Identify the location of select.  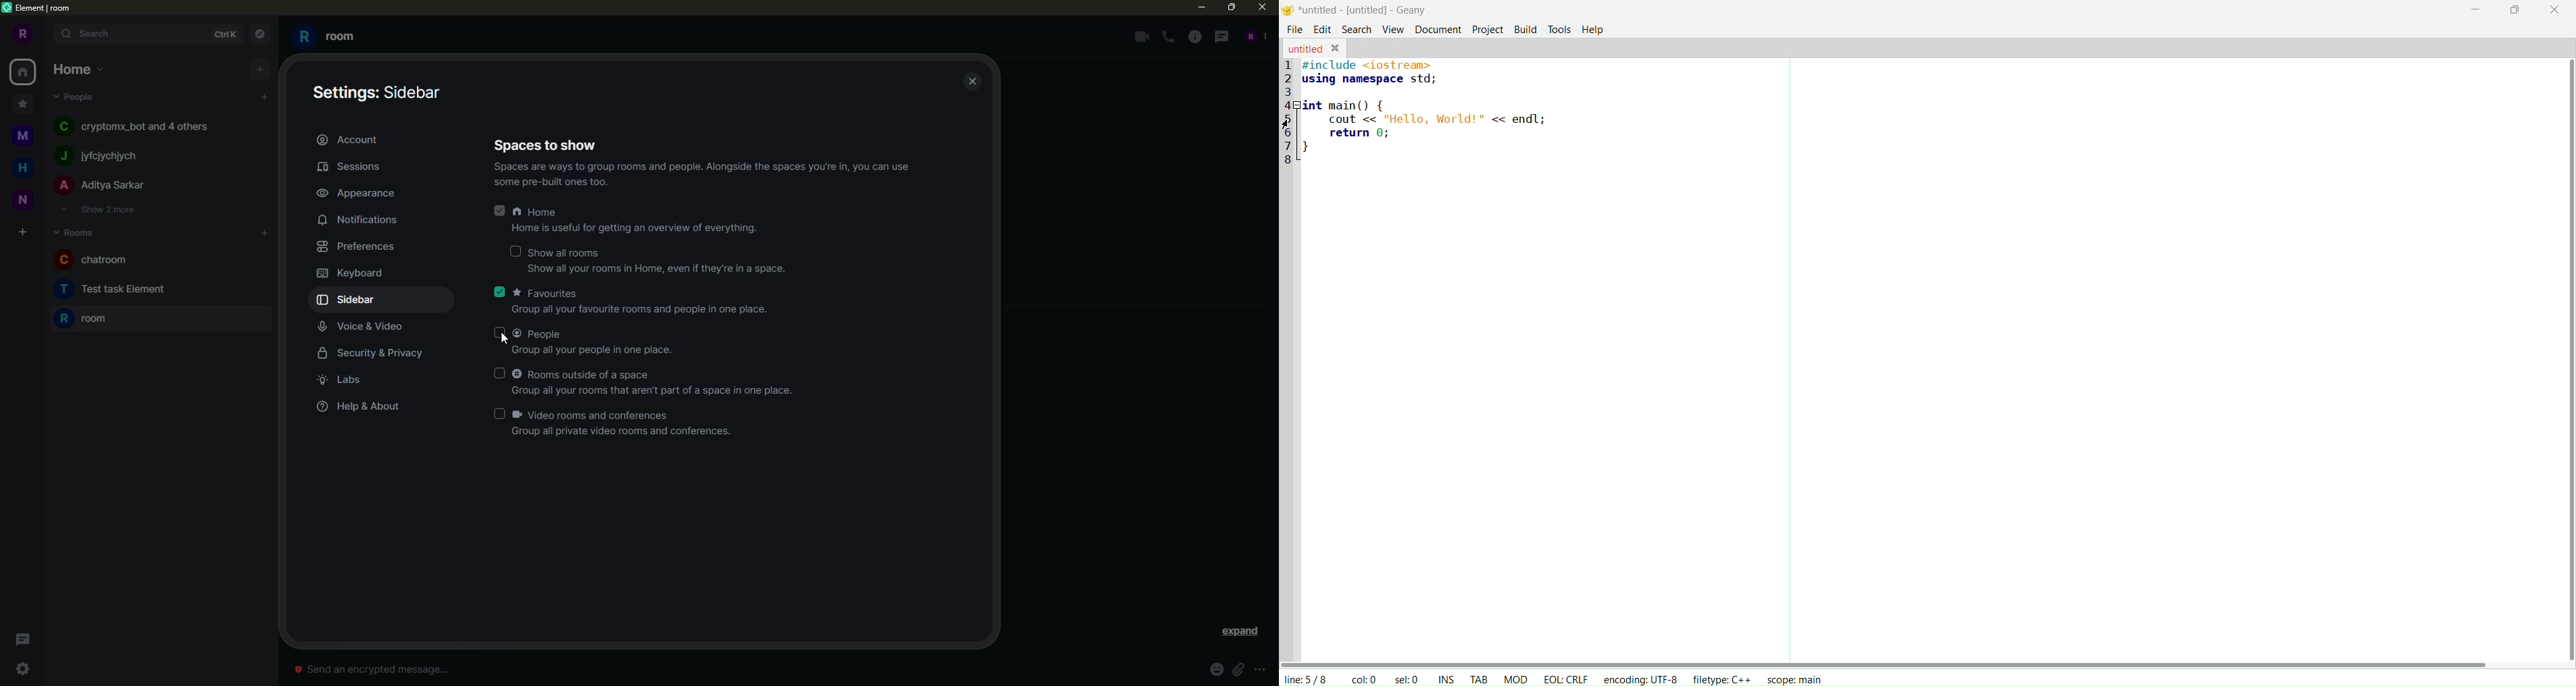
(500, 333).